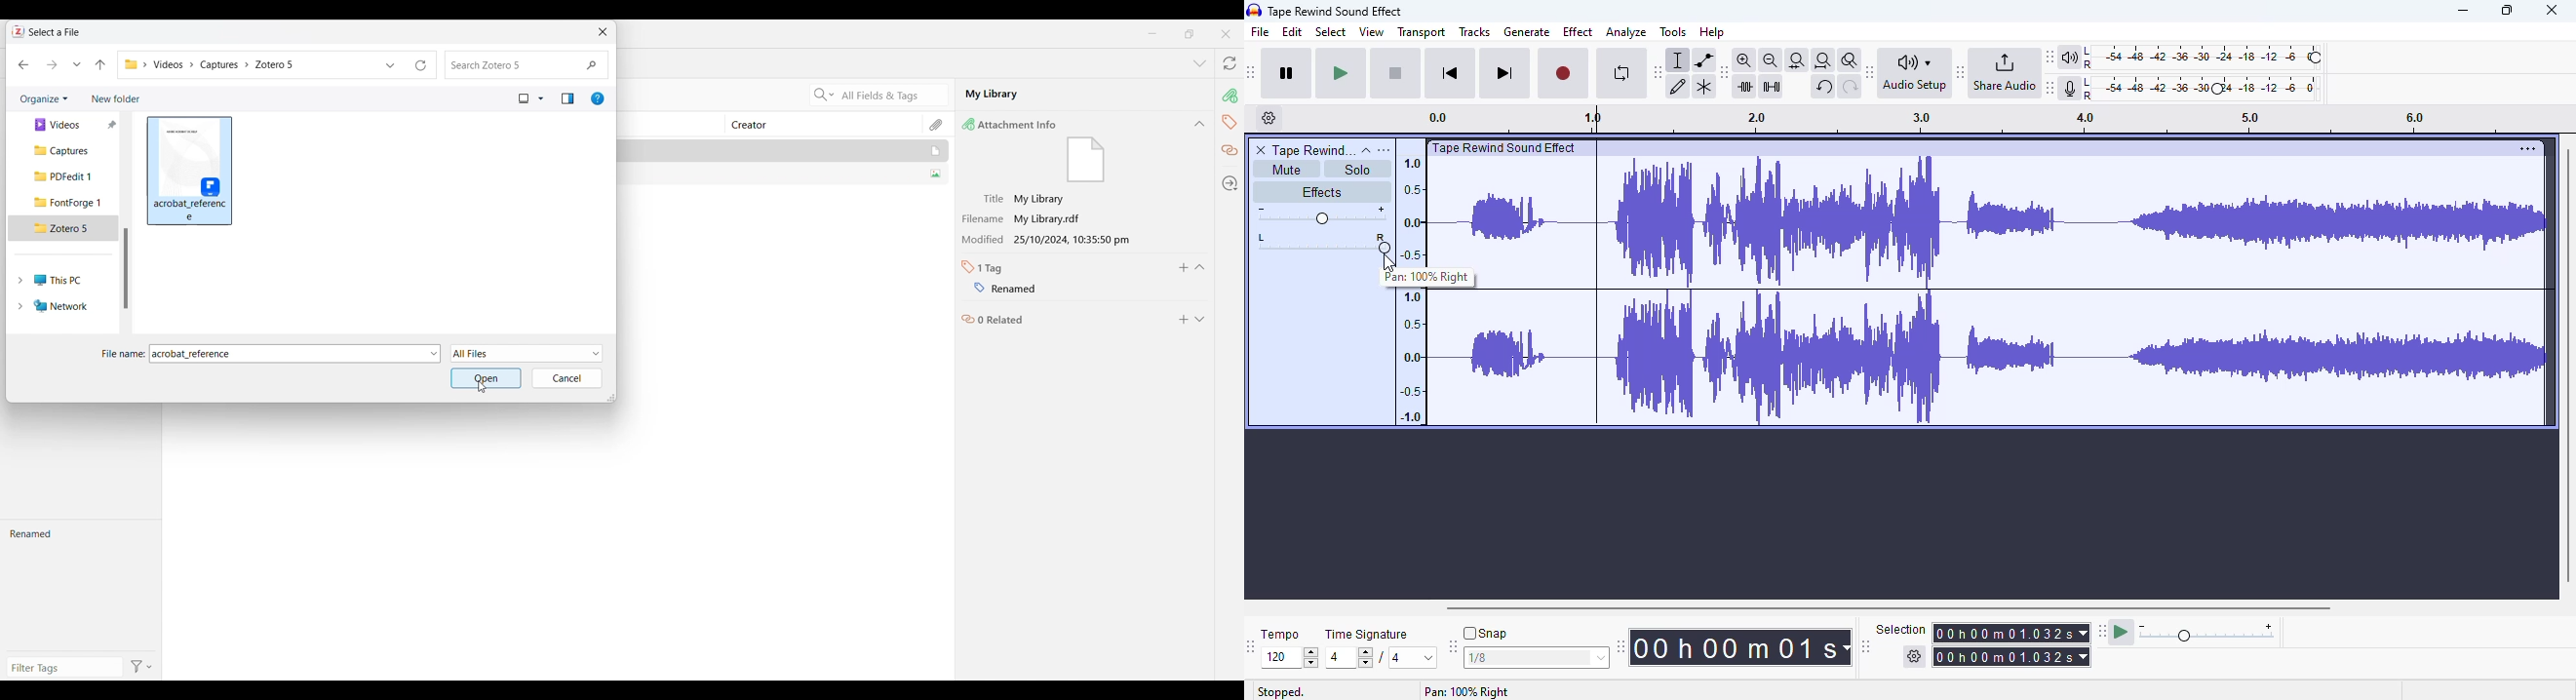 This screenshot has width=2576, height=700. I want to click on timeline options, so click(1269, 117).